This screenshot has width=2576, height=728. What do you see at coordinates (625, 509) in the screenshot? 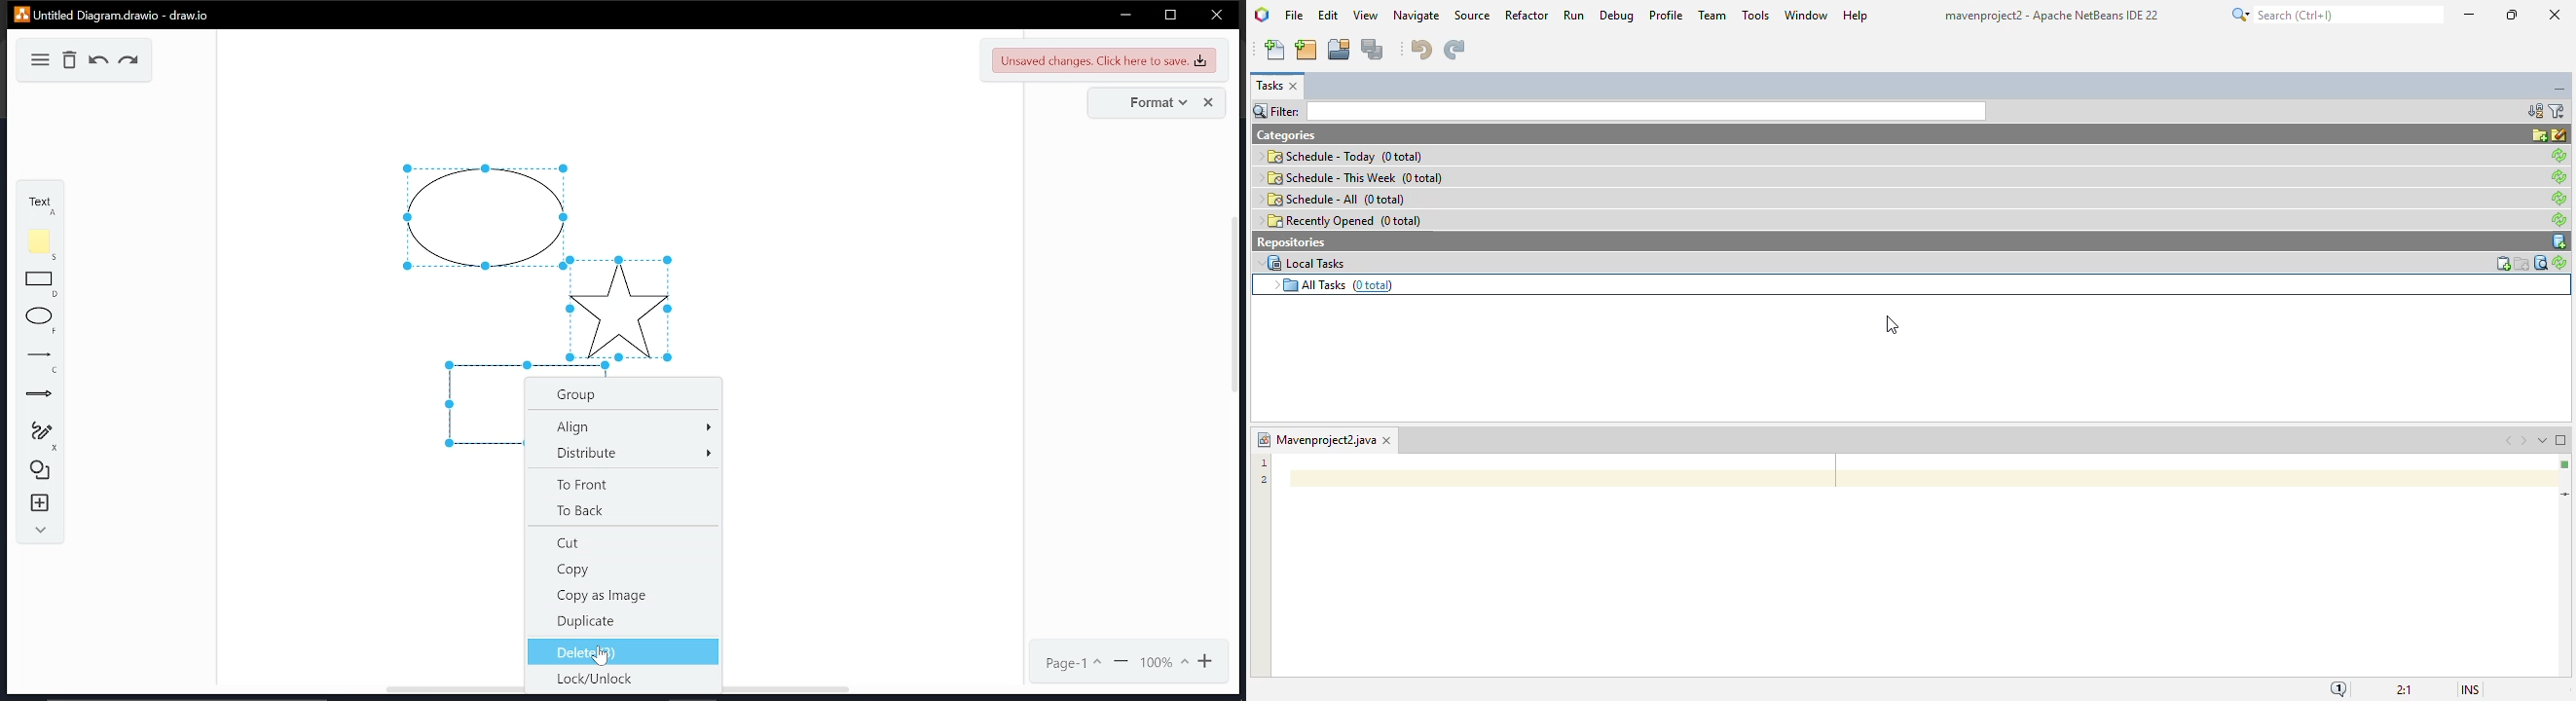
I see `to back` at bounding box center [625, 509].